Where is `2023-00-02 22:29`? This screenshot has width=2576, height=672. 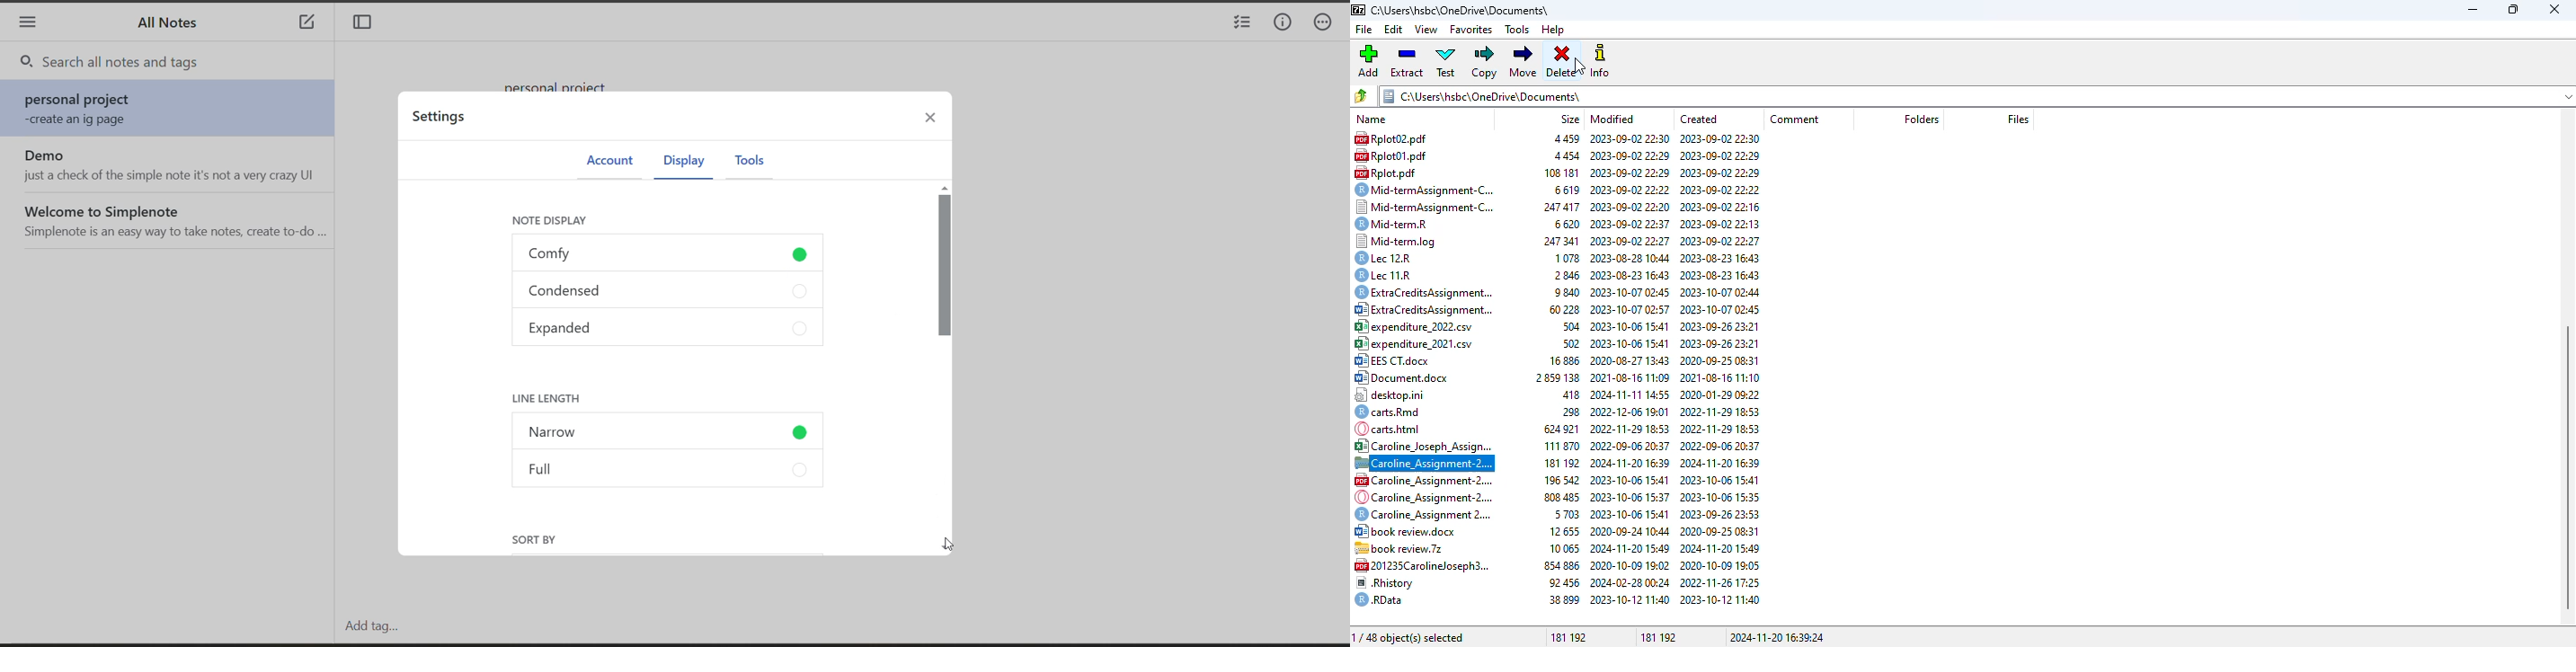 2023-00-02 22:29 is located at coordinates (1721, 171).